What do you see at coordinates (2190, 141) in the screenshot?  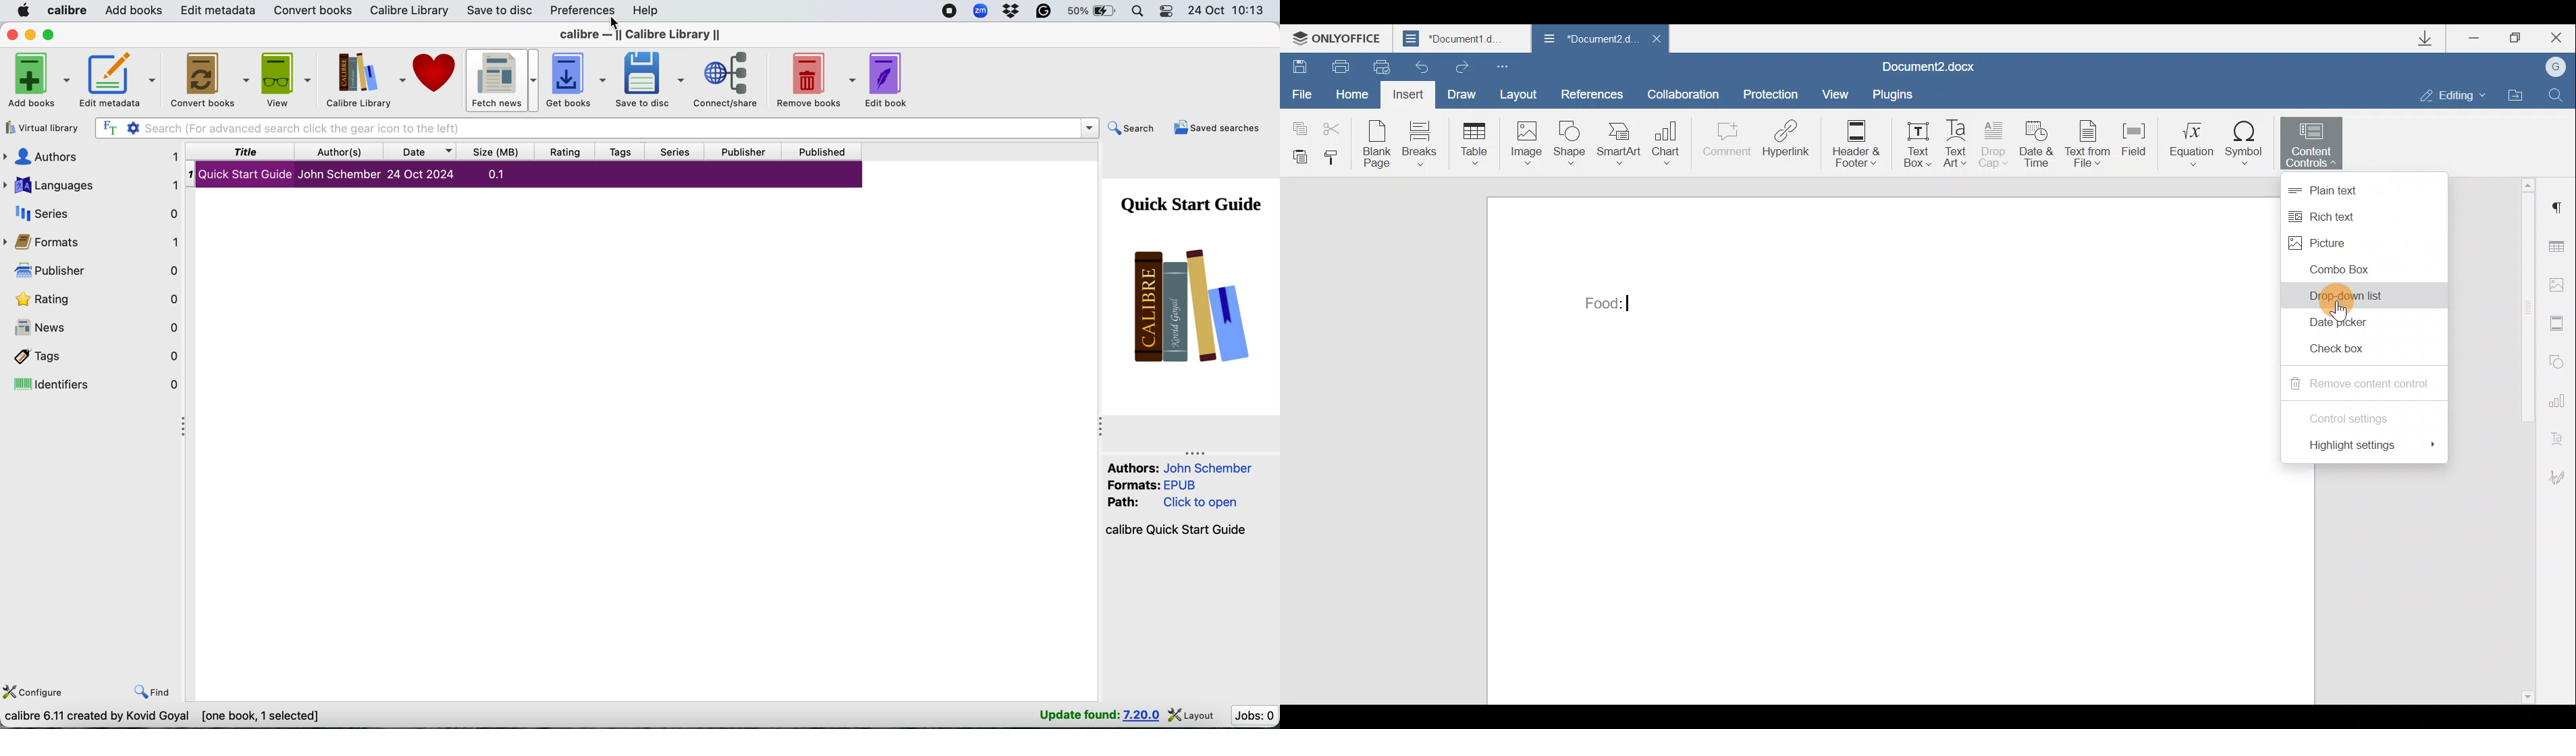 I see `Equation` at bounding box center [2190, 141].